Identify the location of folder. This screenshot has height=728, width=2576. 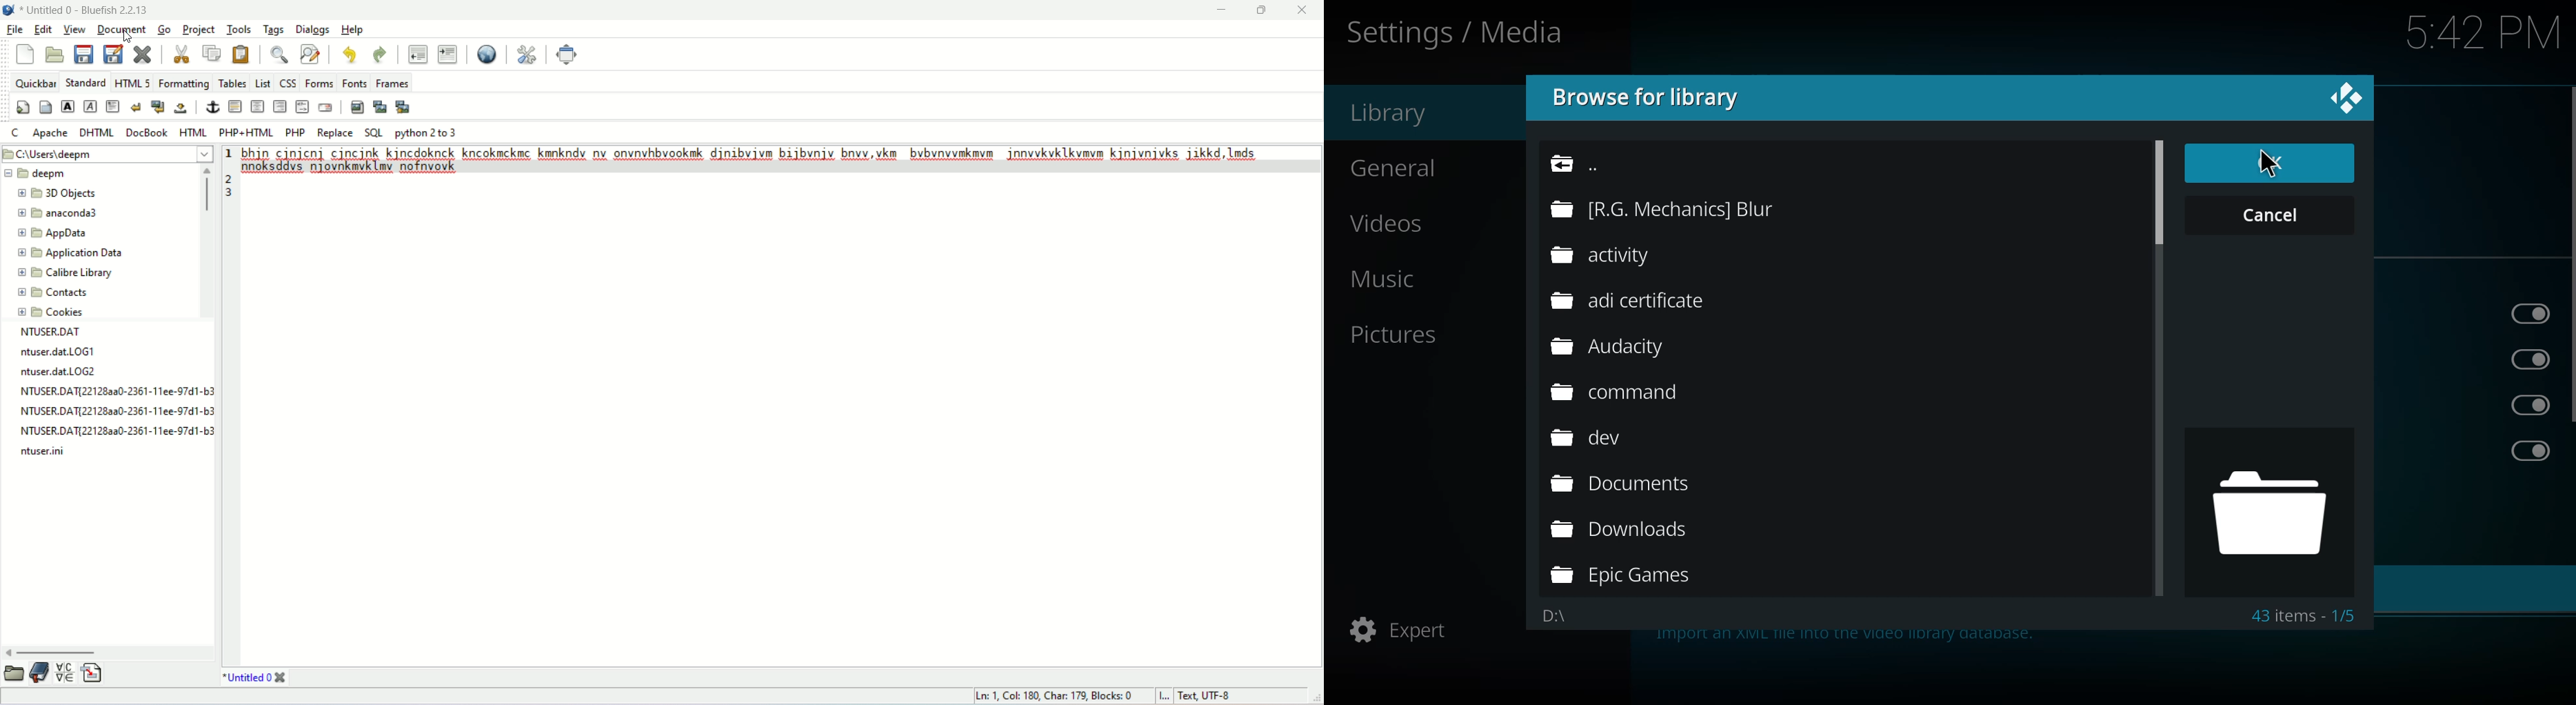
(1627, 577).